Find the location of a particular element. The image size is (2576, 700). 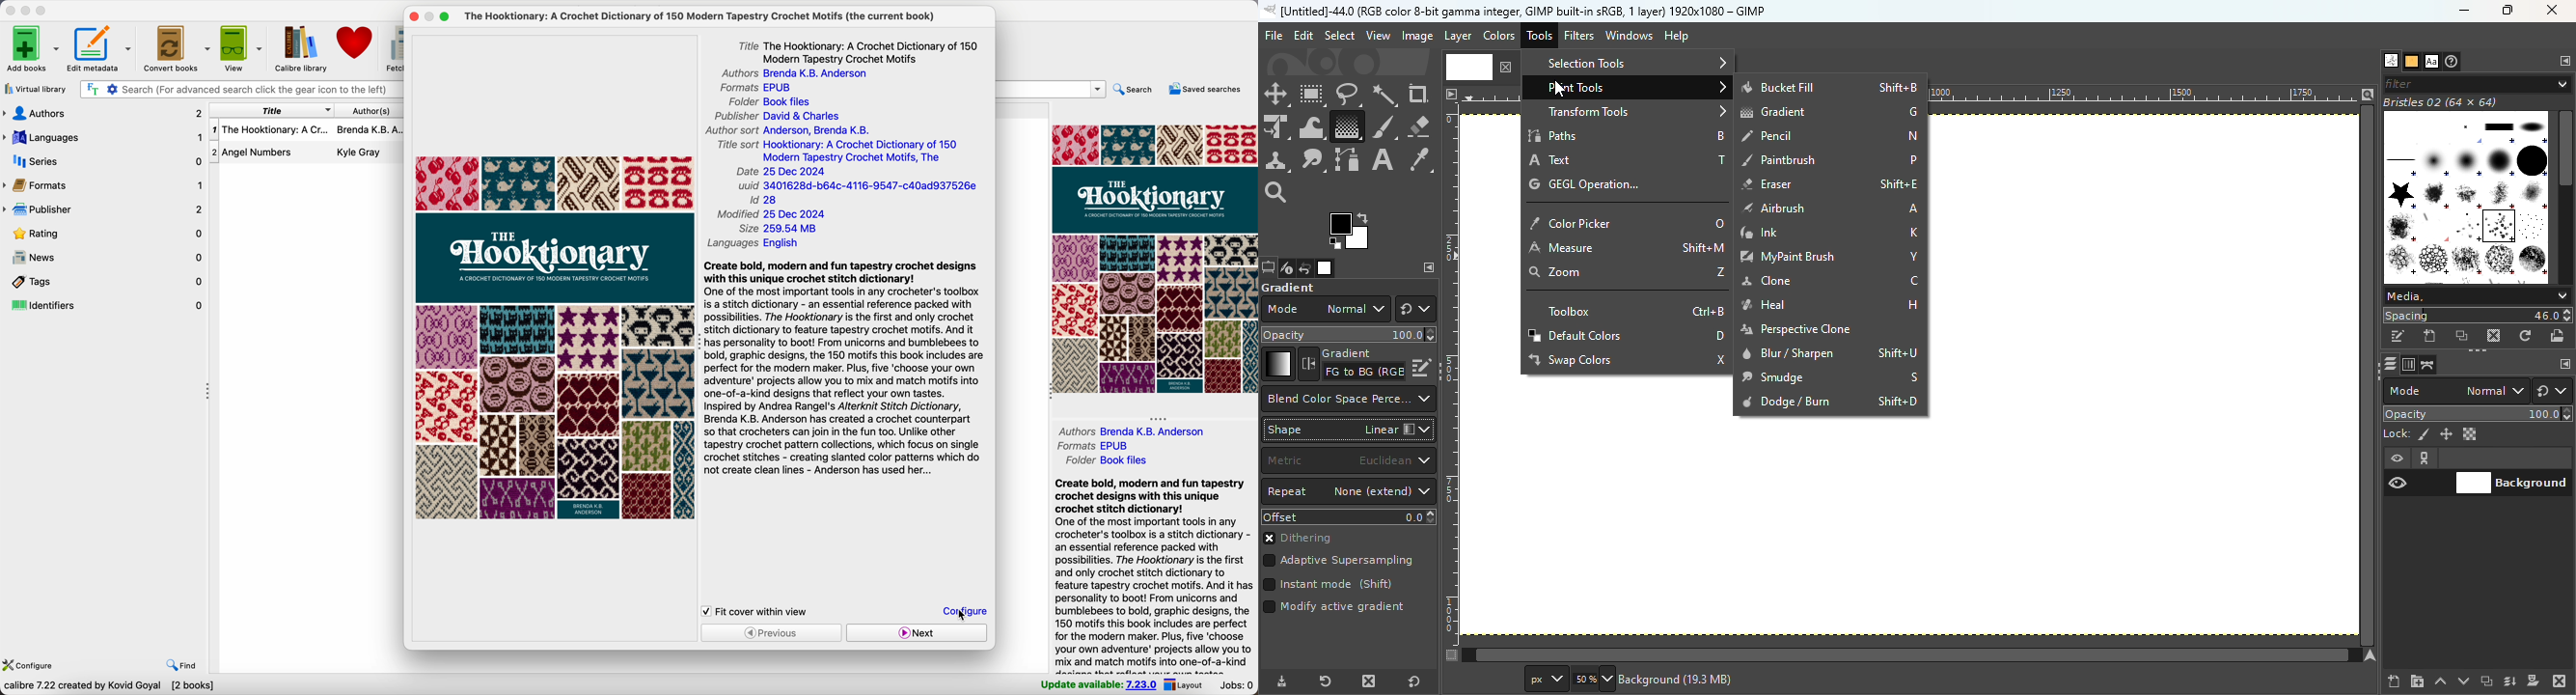

close popup is located at coordinates (415, 16).